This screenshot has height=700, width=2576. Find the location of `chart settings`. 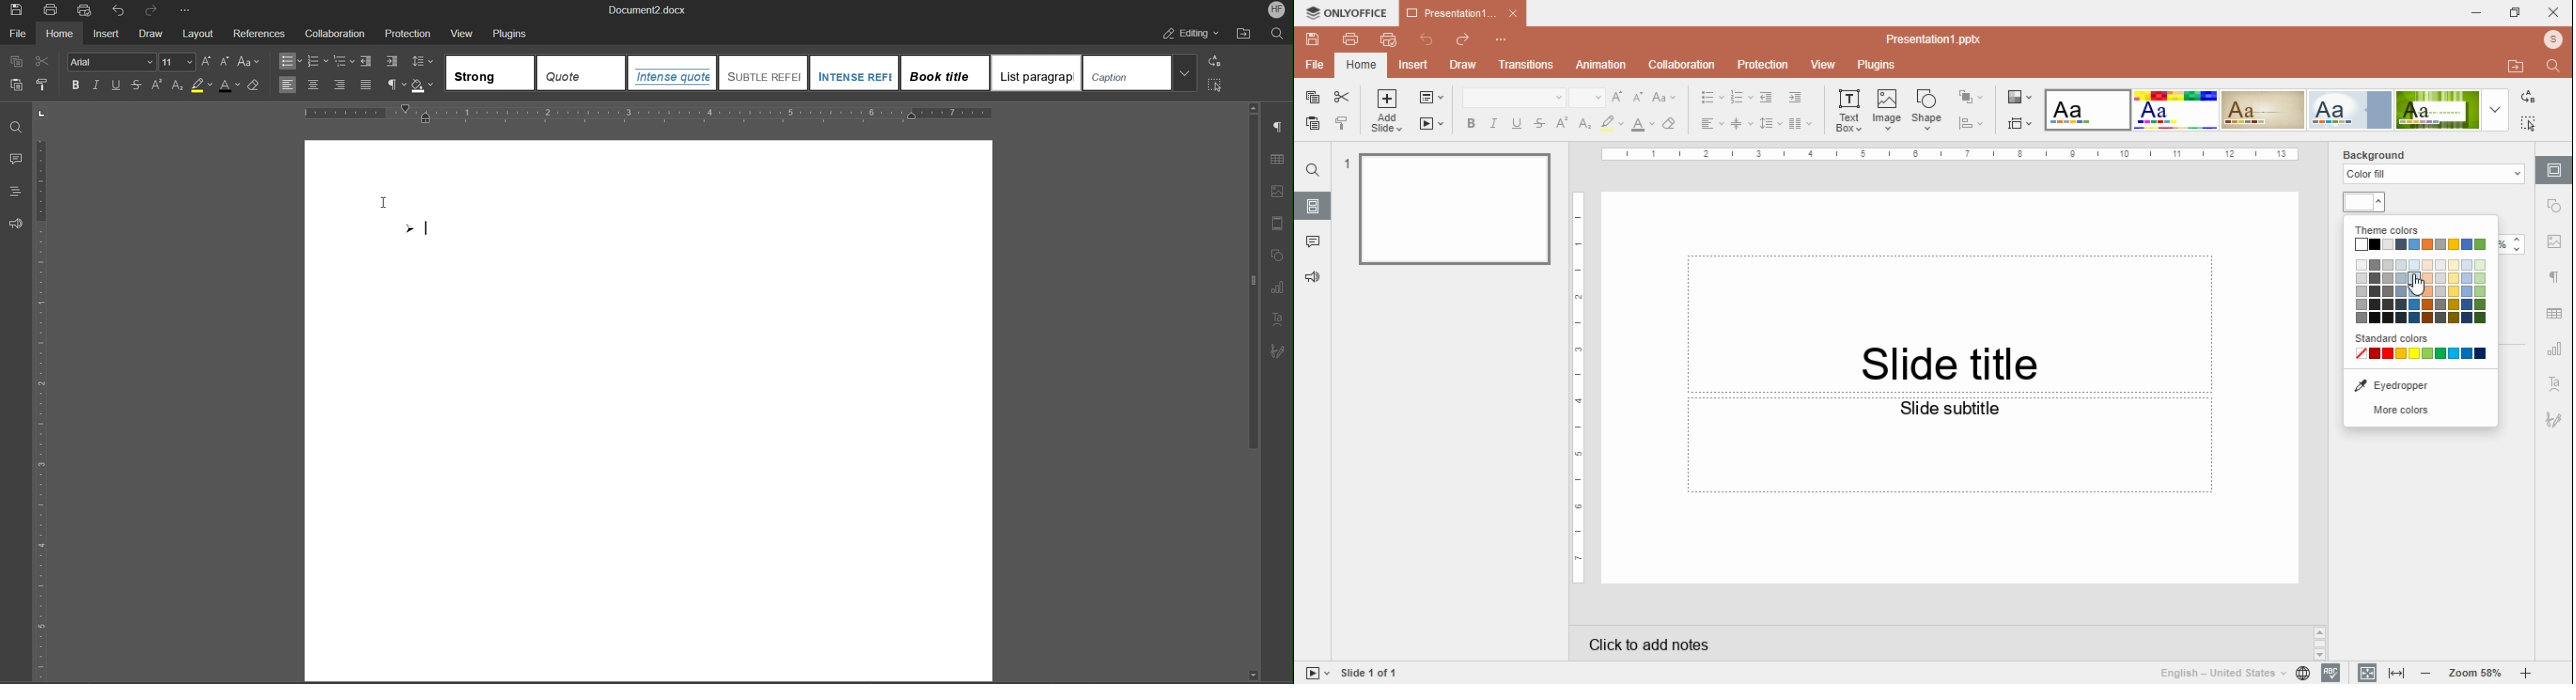

chart settings is located at coordinates (2555, 350).